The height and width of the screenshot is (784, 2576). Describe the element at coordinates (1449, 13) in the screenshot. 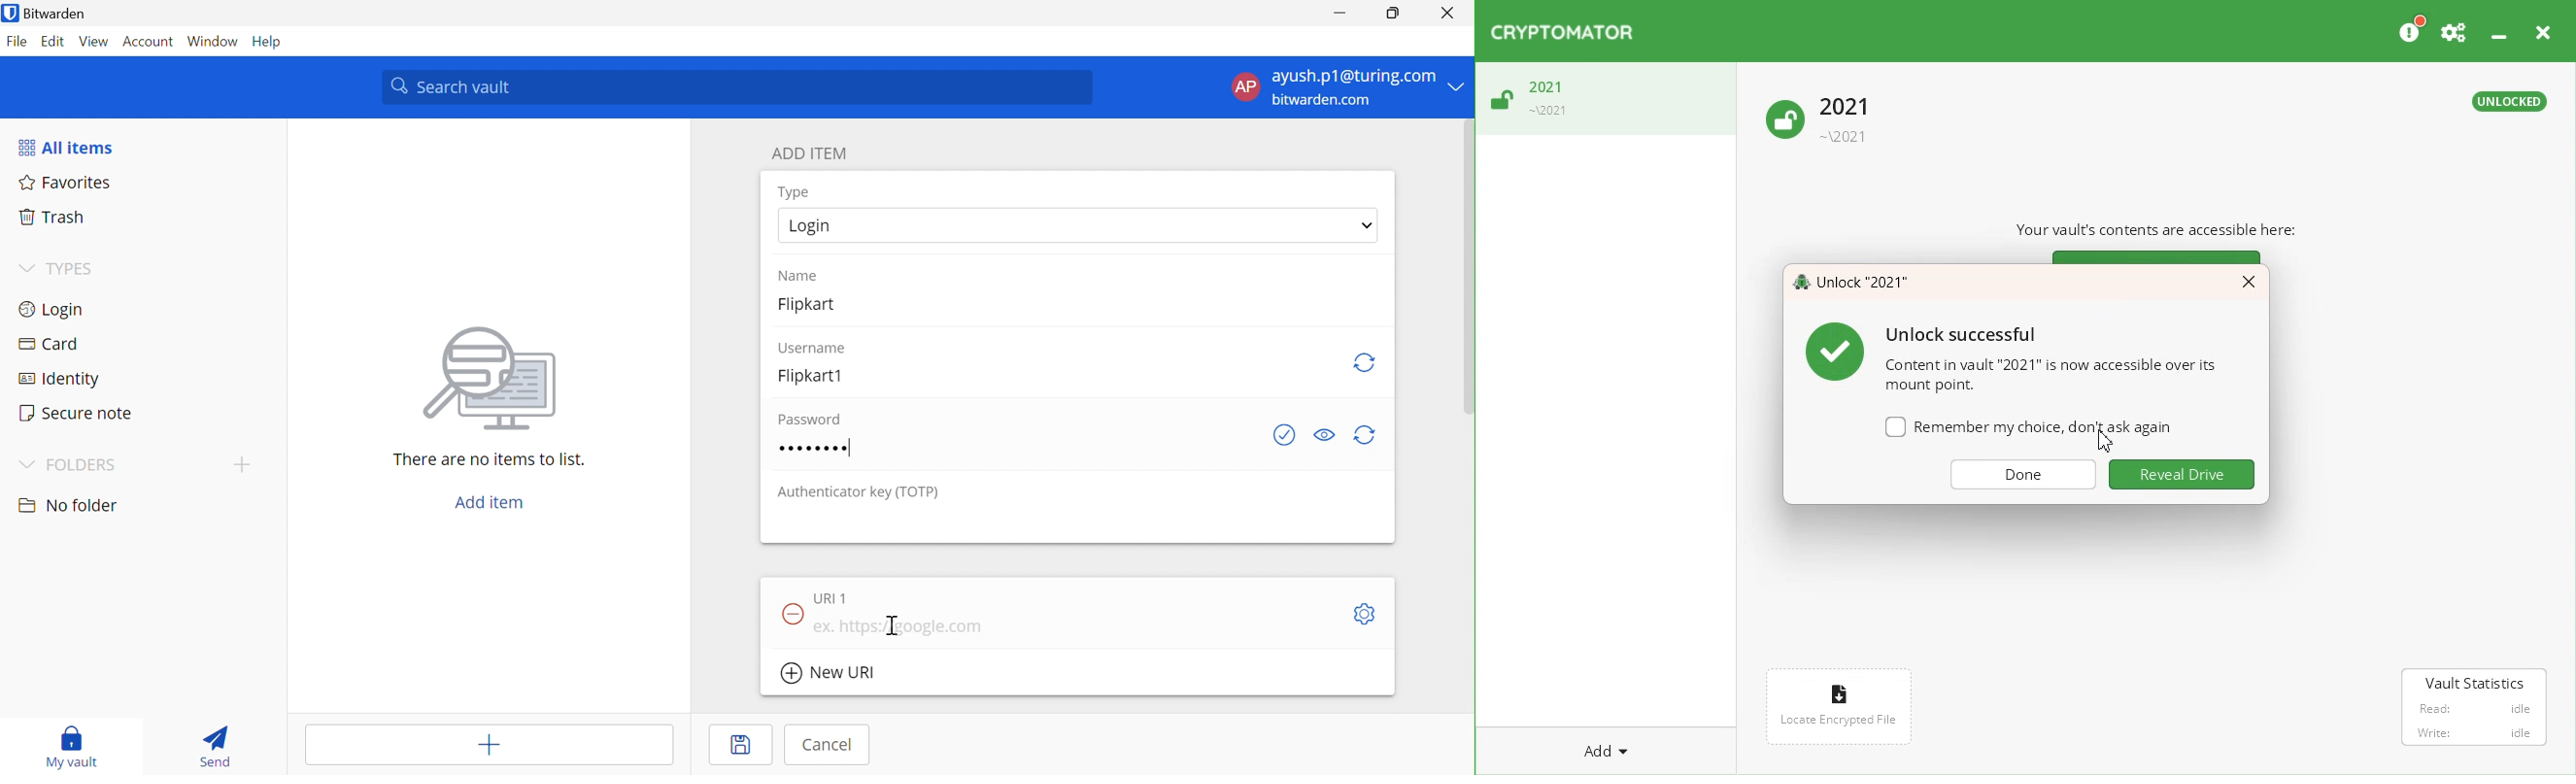

I see `Close` at that location.